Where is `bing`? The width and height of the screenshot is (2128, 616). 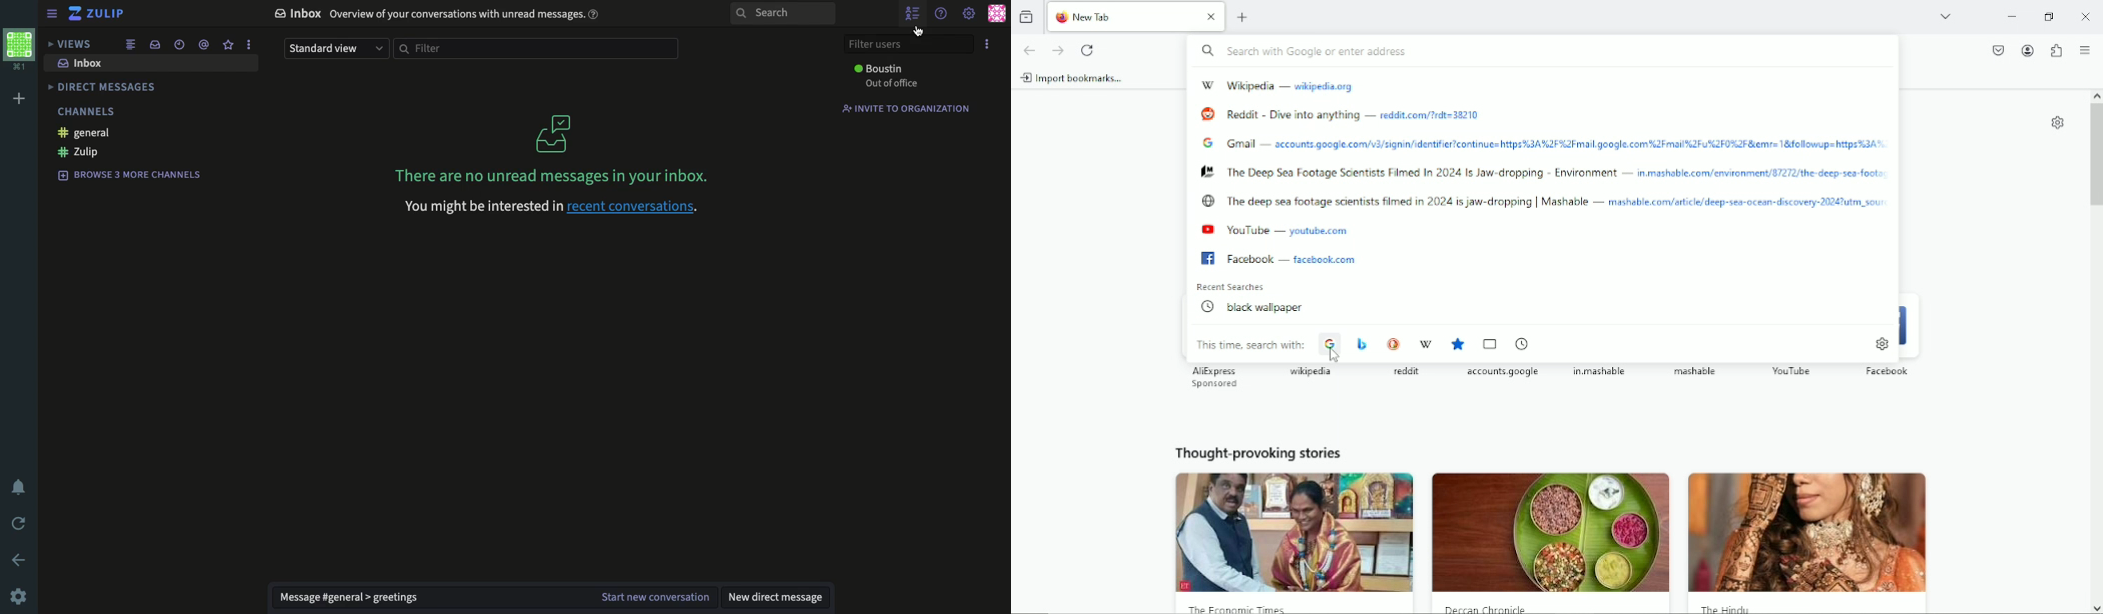 bing is located at coordinates (1361, 344).